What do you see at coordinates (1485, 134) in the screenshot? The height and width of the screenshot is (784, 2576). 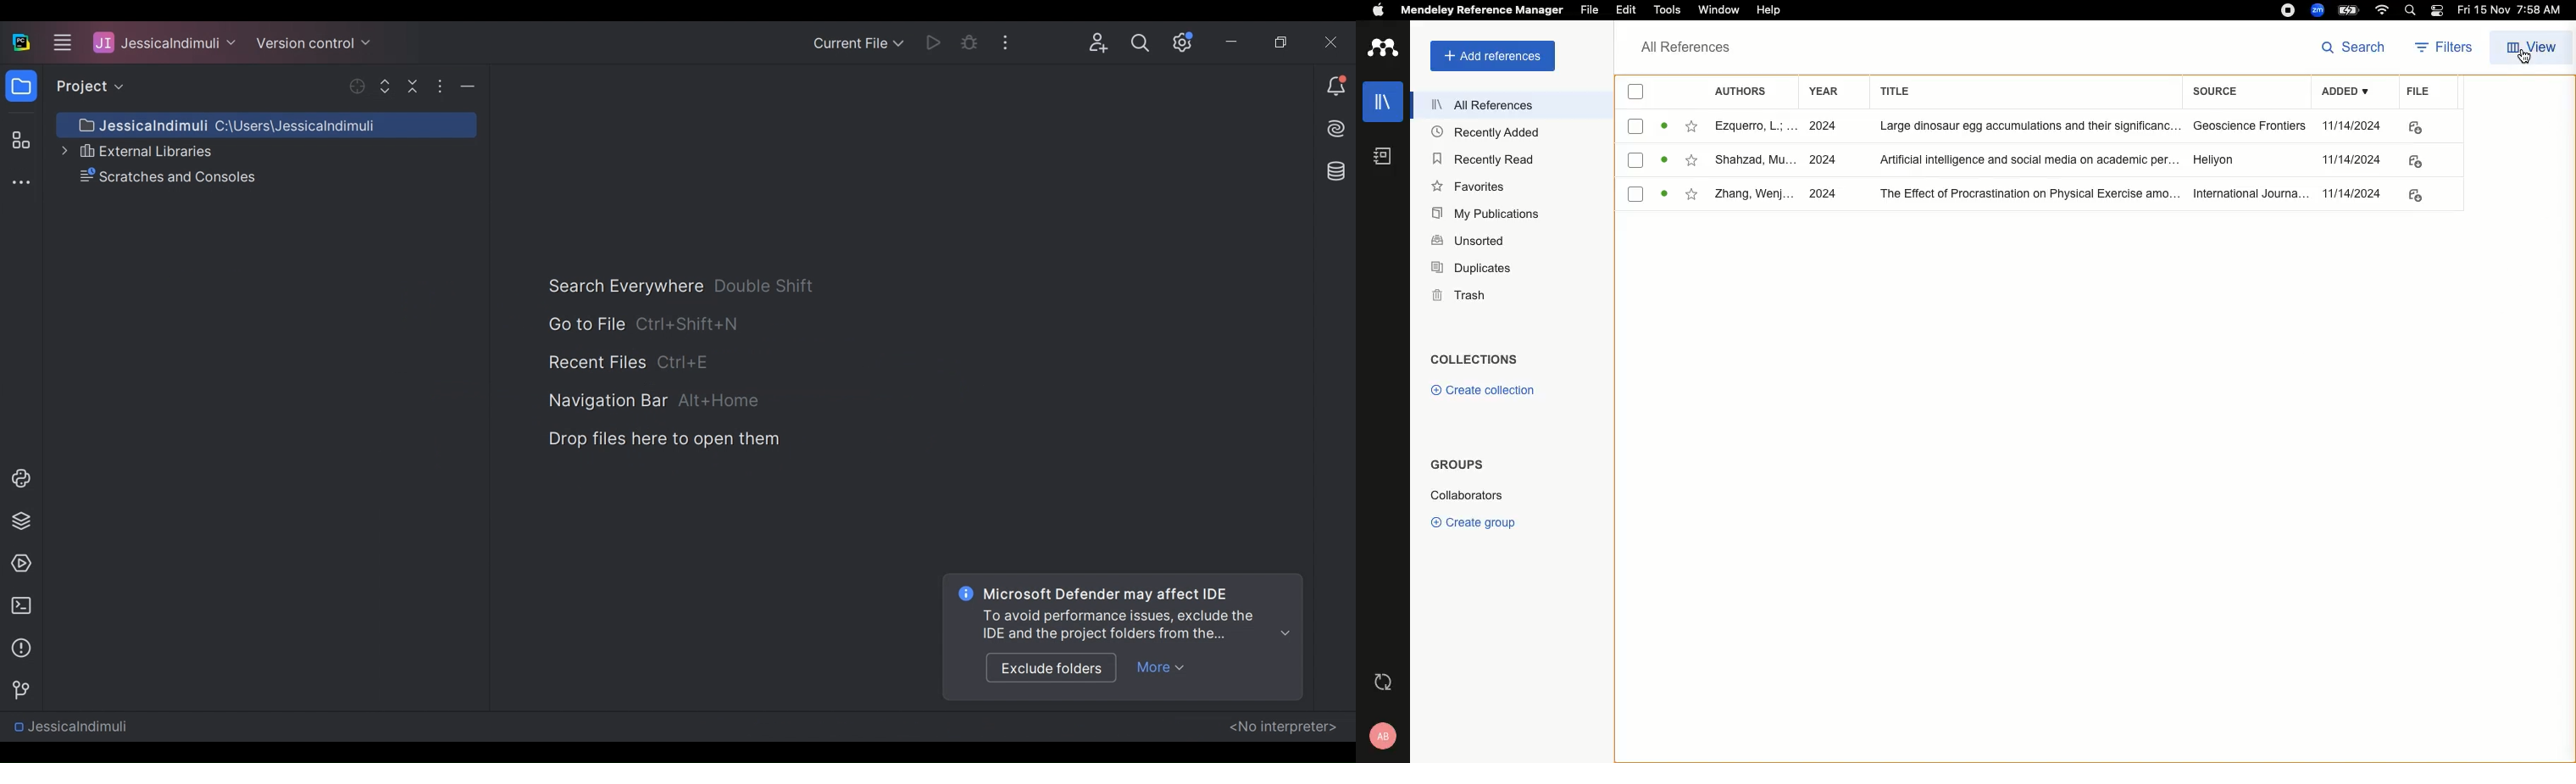 I see `Recently added` at bounding box center [1485, 134].